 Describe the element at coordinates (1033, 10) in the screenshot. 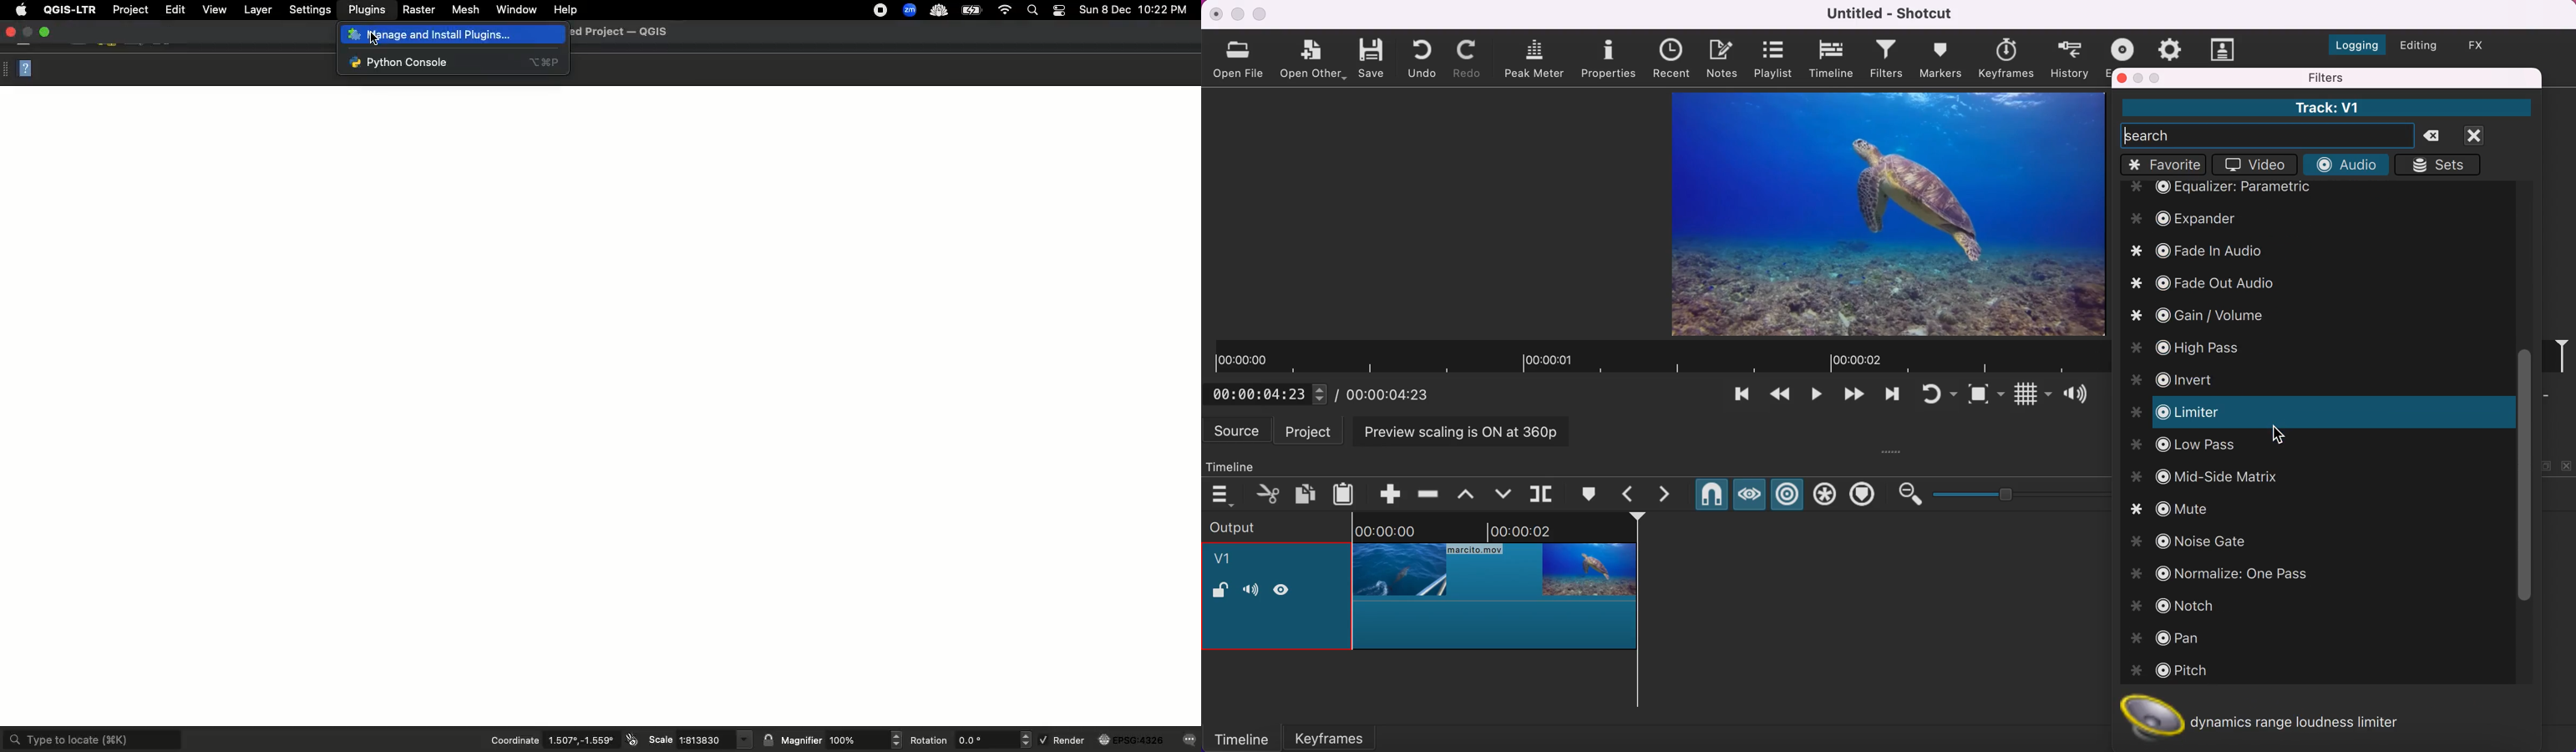

I see `Search` at that location.